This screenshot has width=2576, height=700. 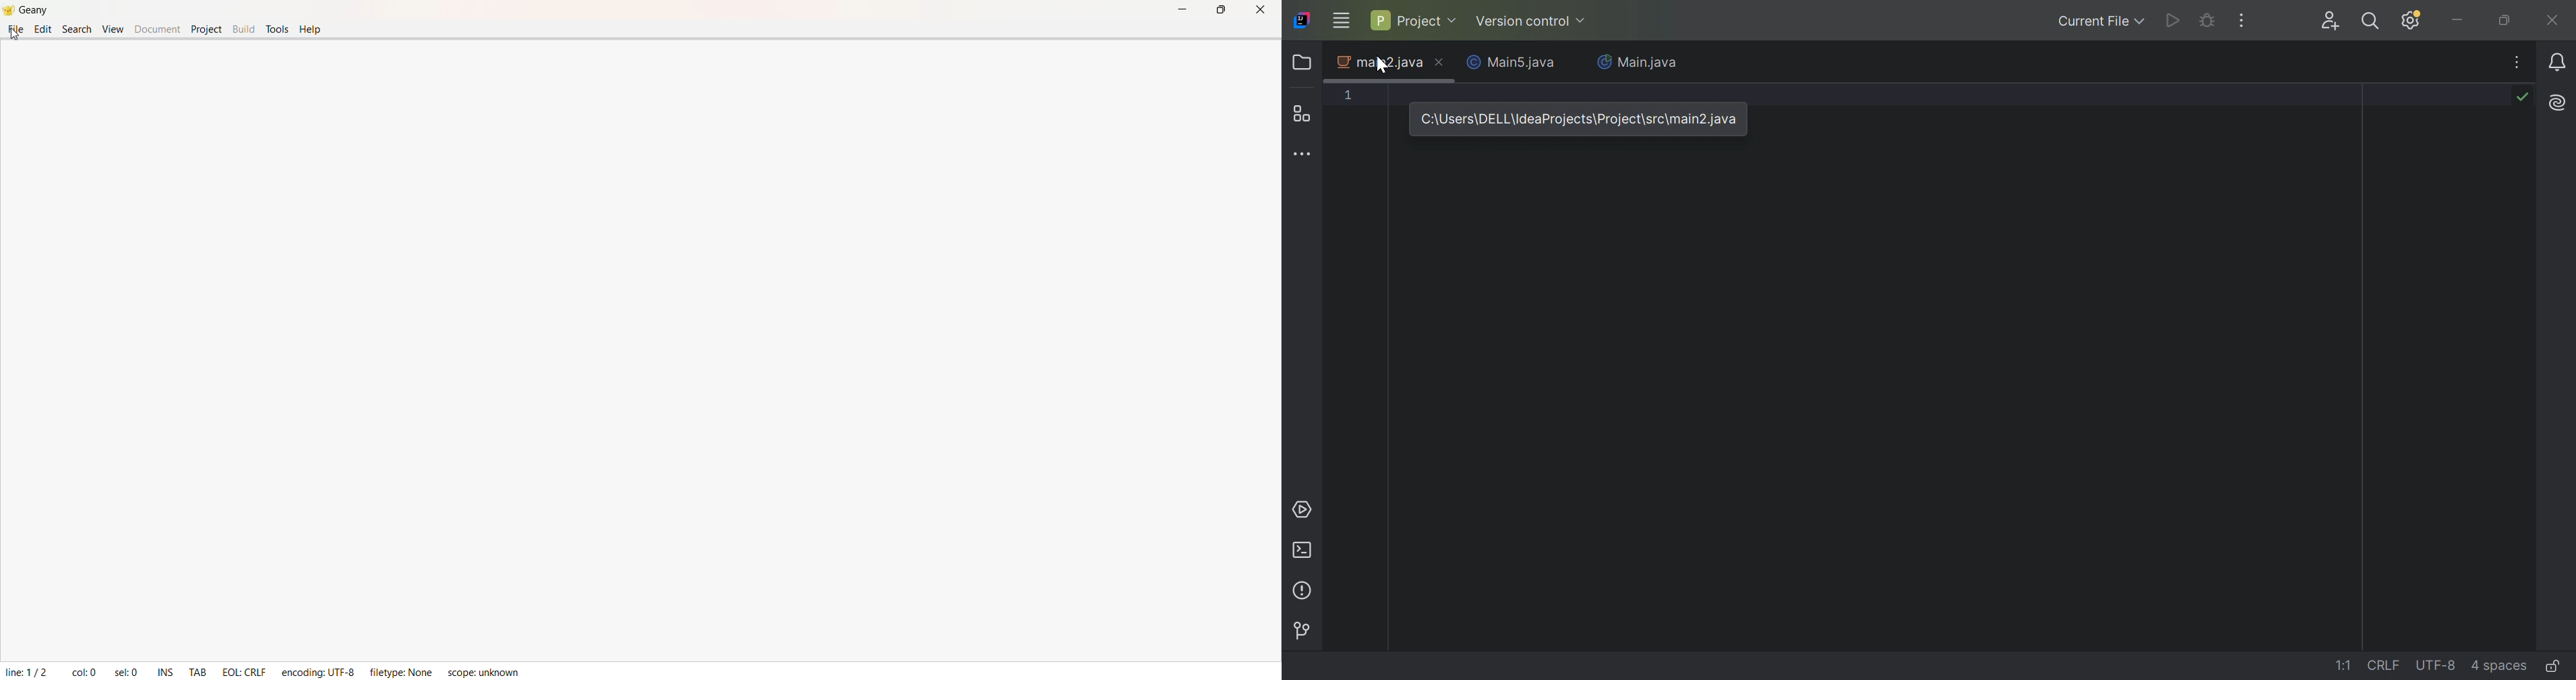 I want to click on 1, so click(x=1349, y=94).